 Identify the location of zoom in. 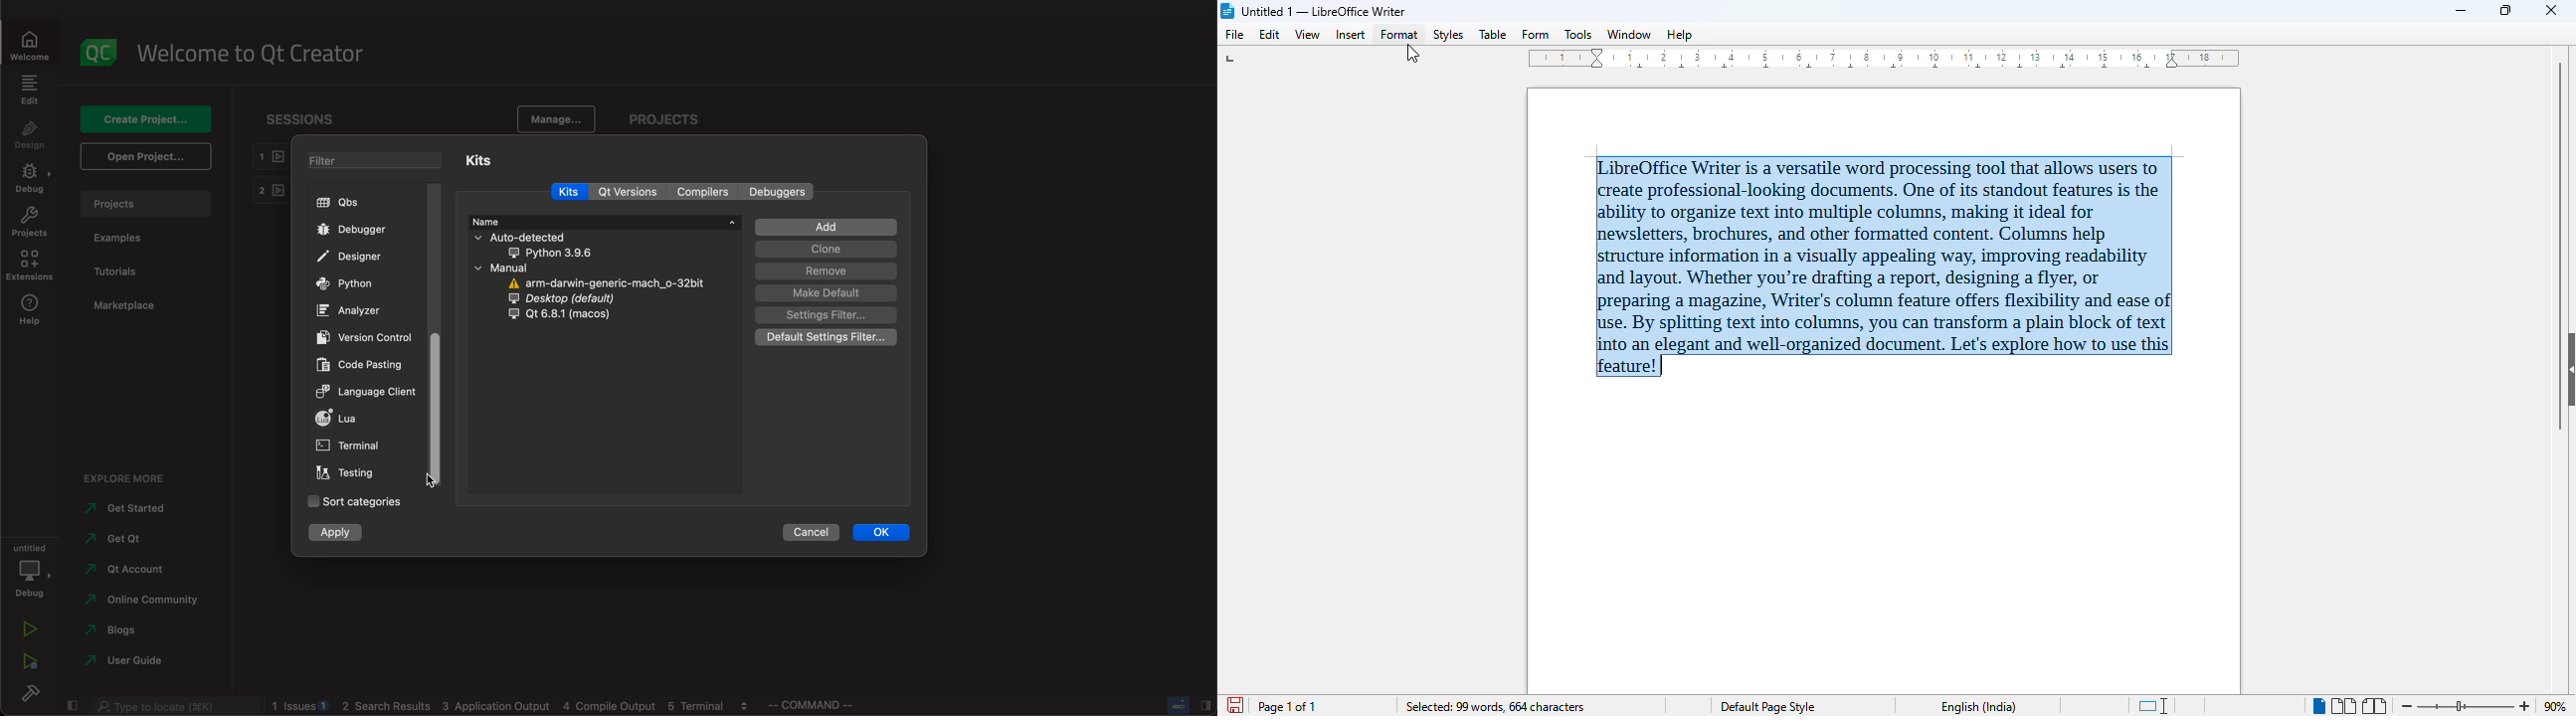
(2525, 706).